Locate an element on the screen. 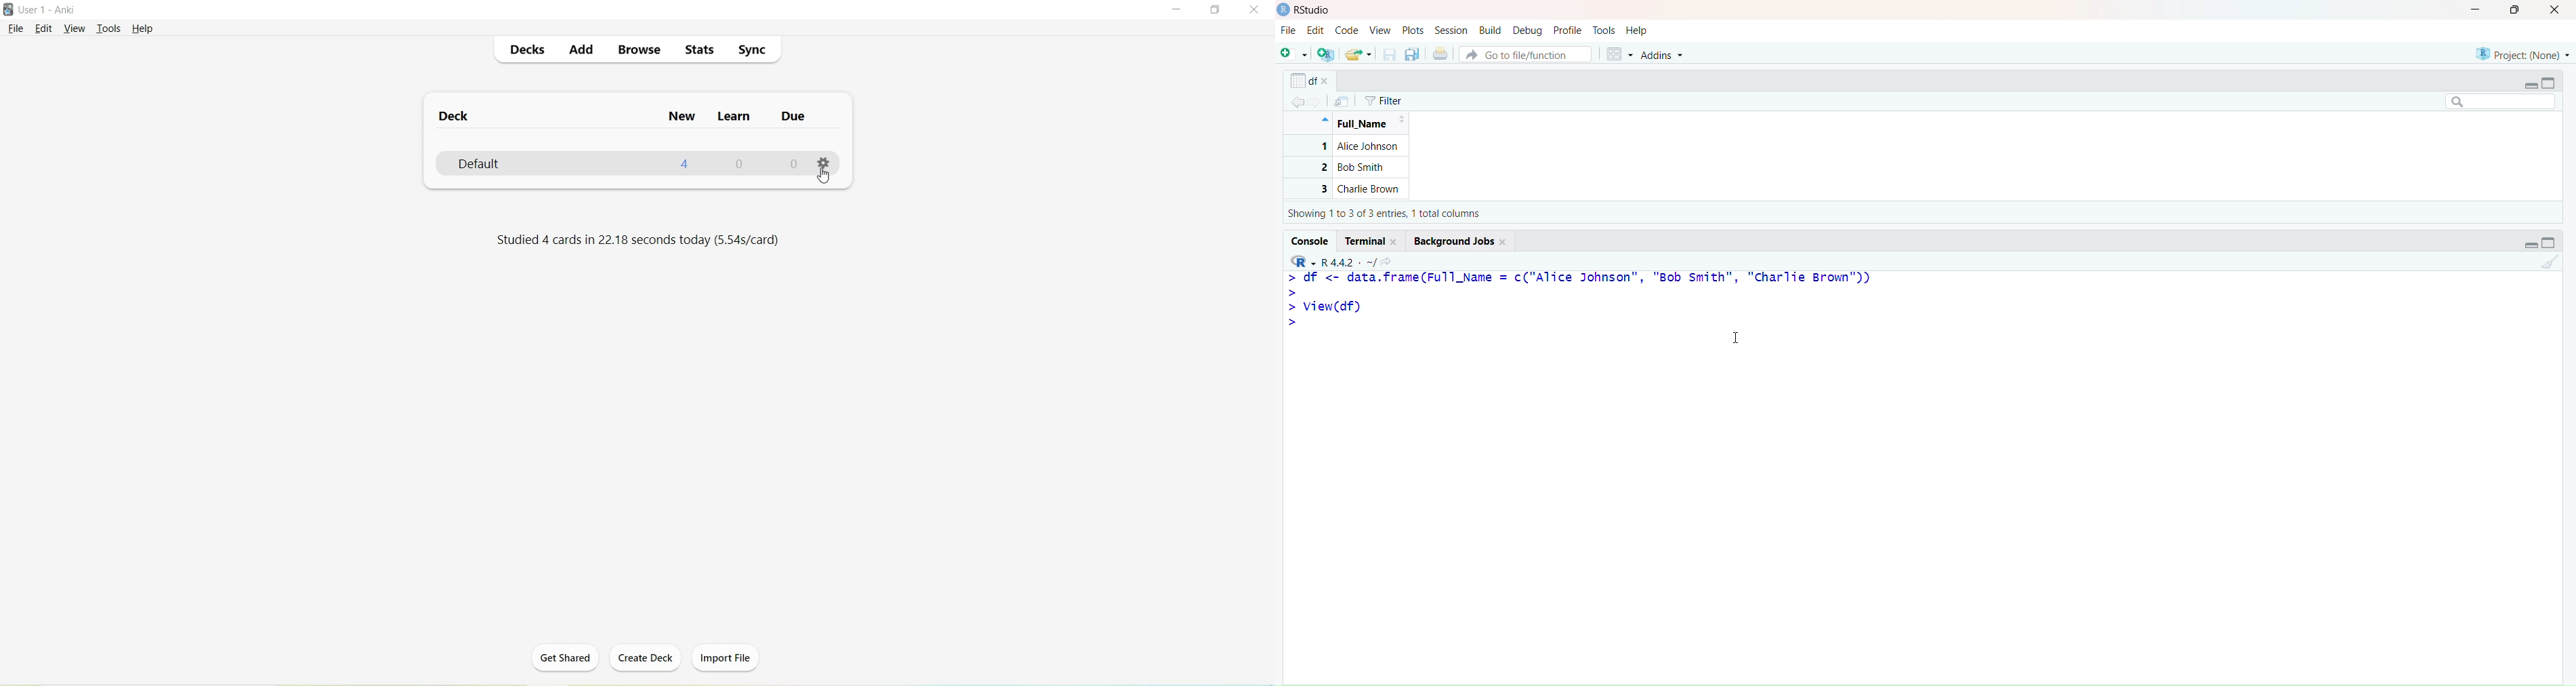  Debug is located at coordinates (1527, 31).